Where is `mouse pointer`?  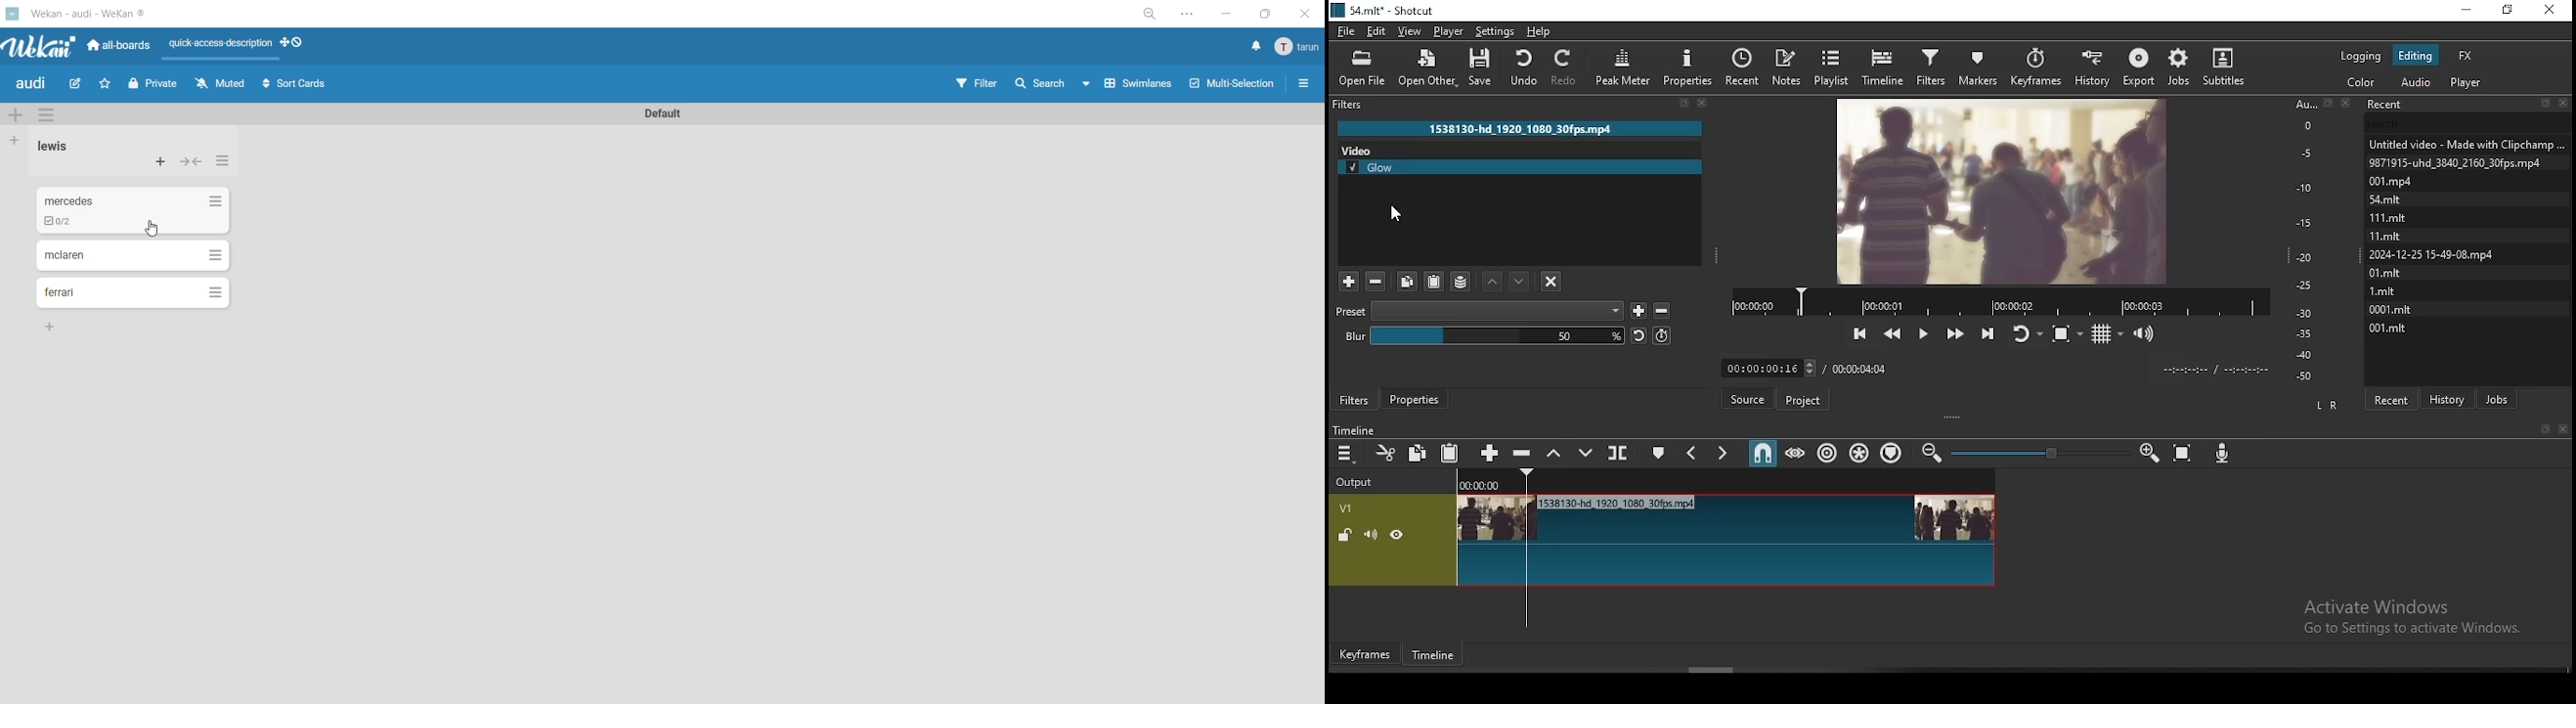
mouse pointer is located at coordinates (1394, 214).